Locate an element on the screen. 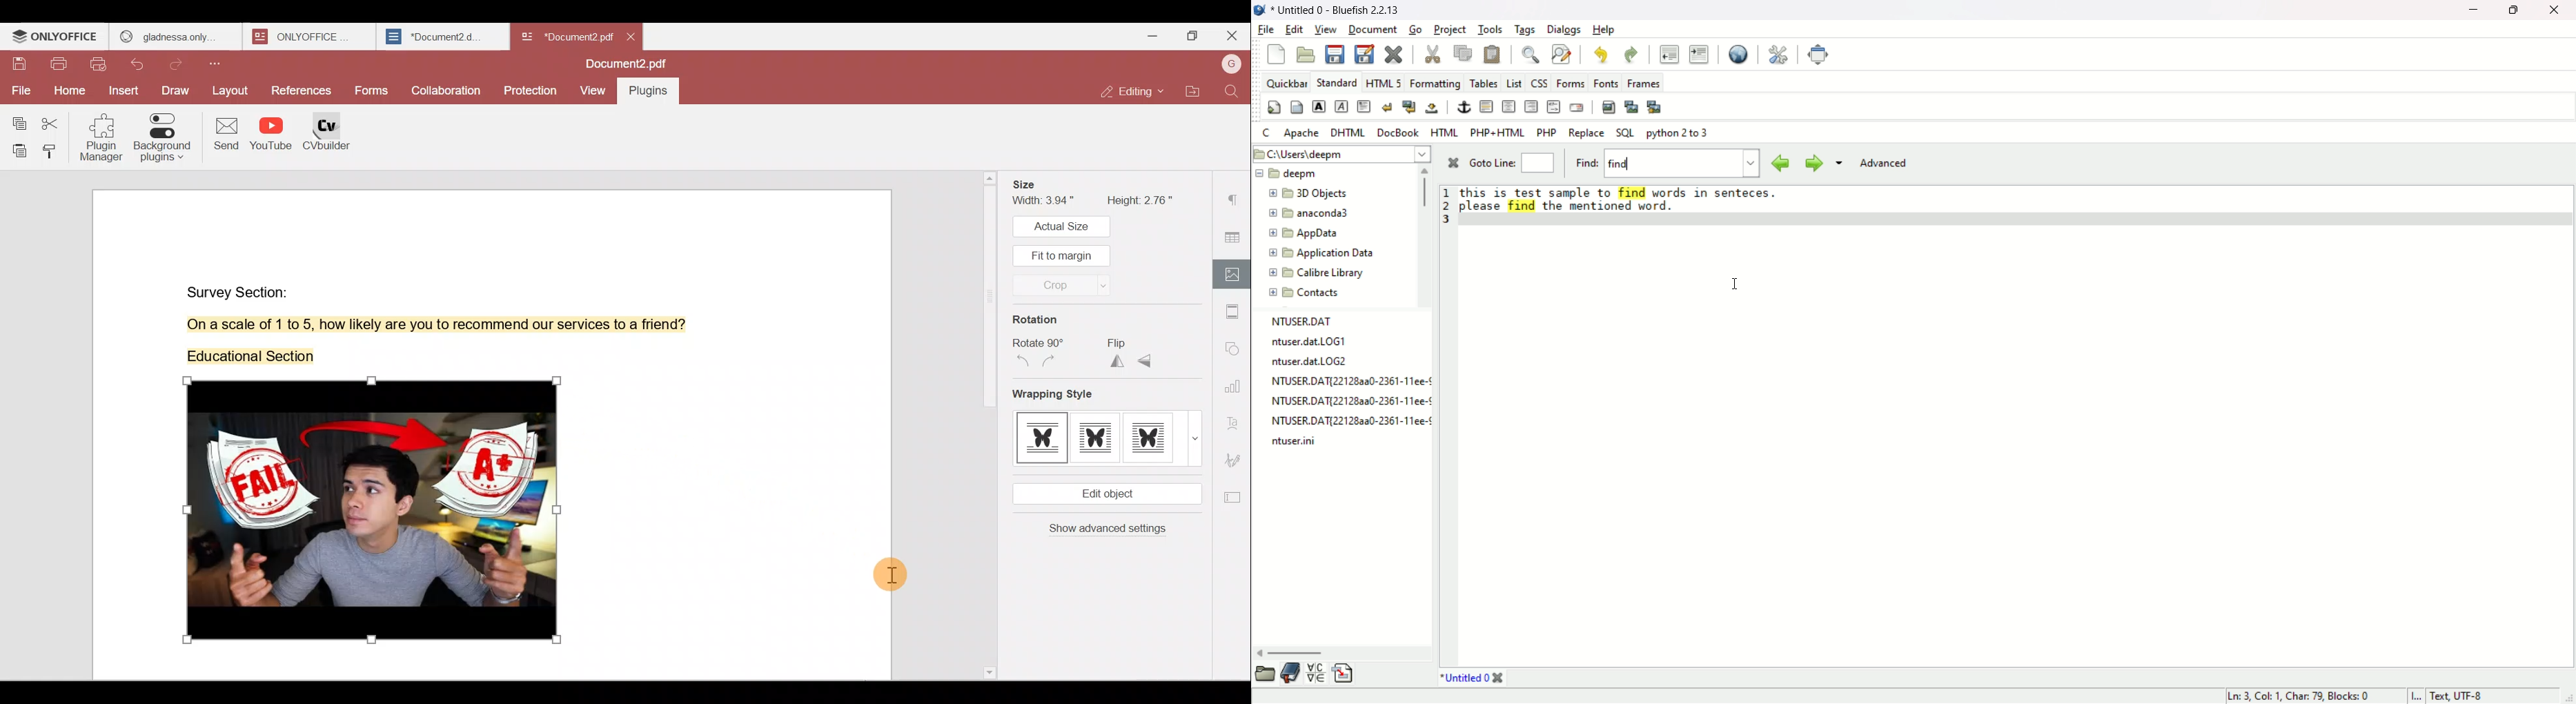  Edit object is located at coordinates (1110, 494).